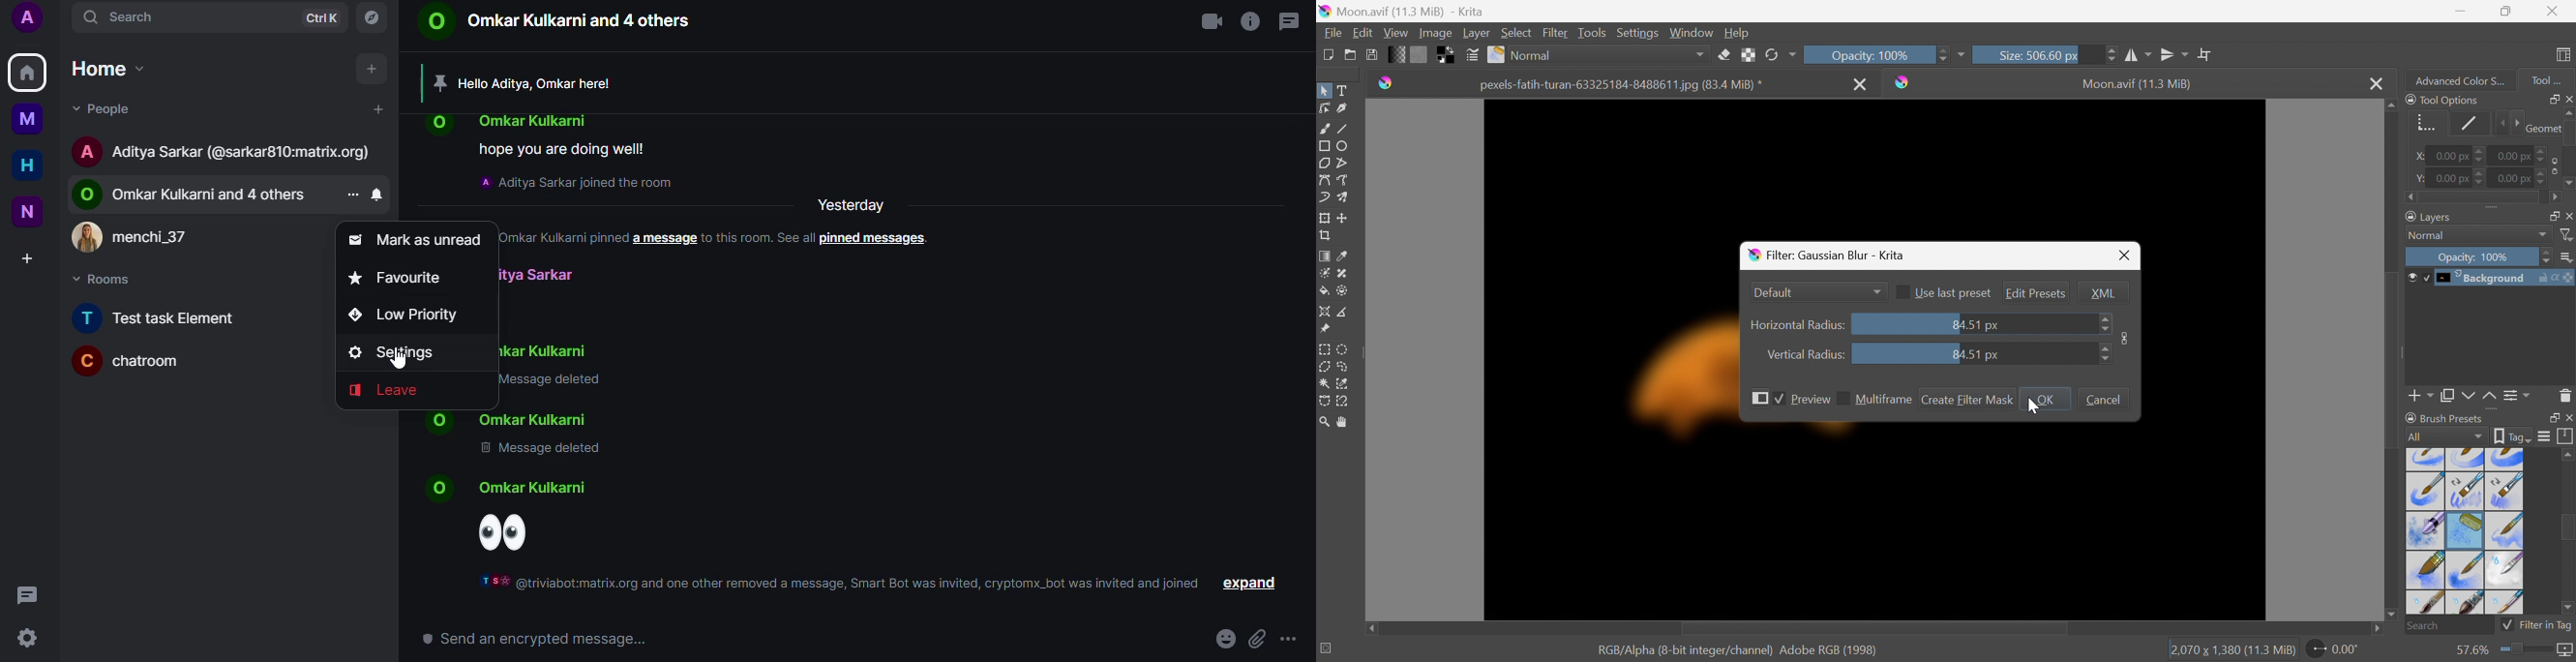 Image resolution: width=2576 pixels, height=672 pixels. I want to click on Normal, so click(2478, 235).